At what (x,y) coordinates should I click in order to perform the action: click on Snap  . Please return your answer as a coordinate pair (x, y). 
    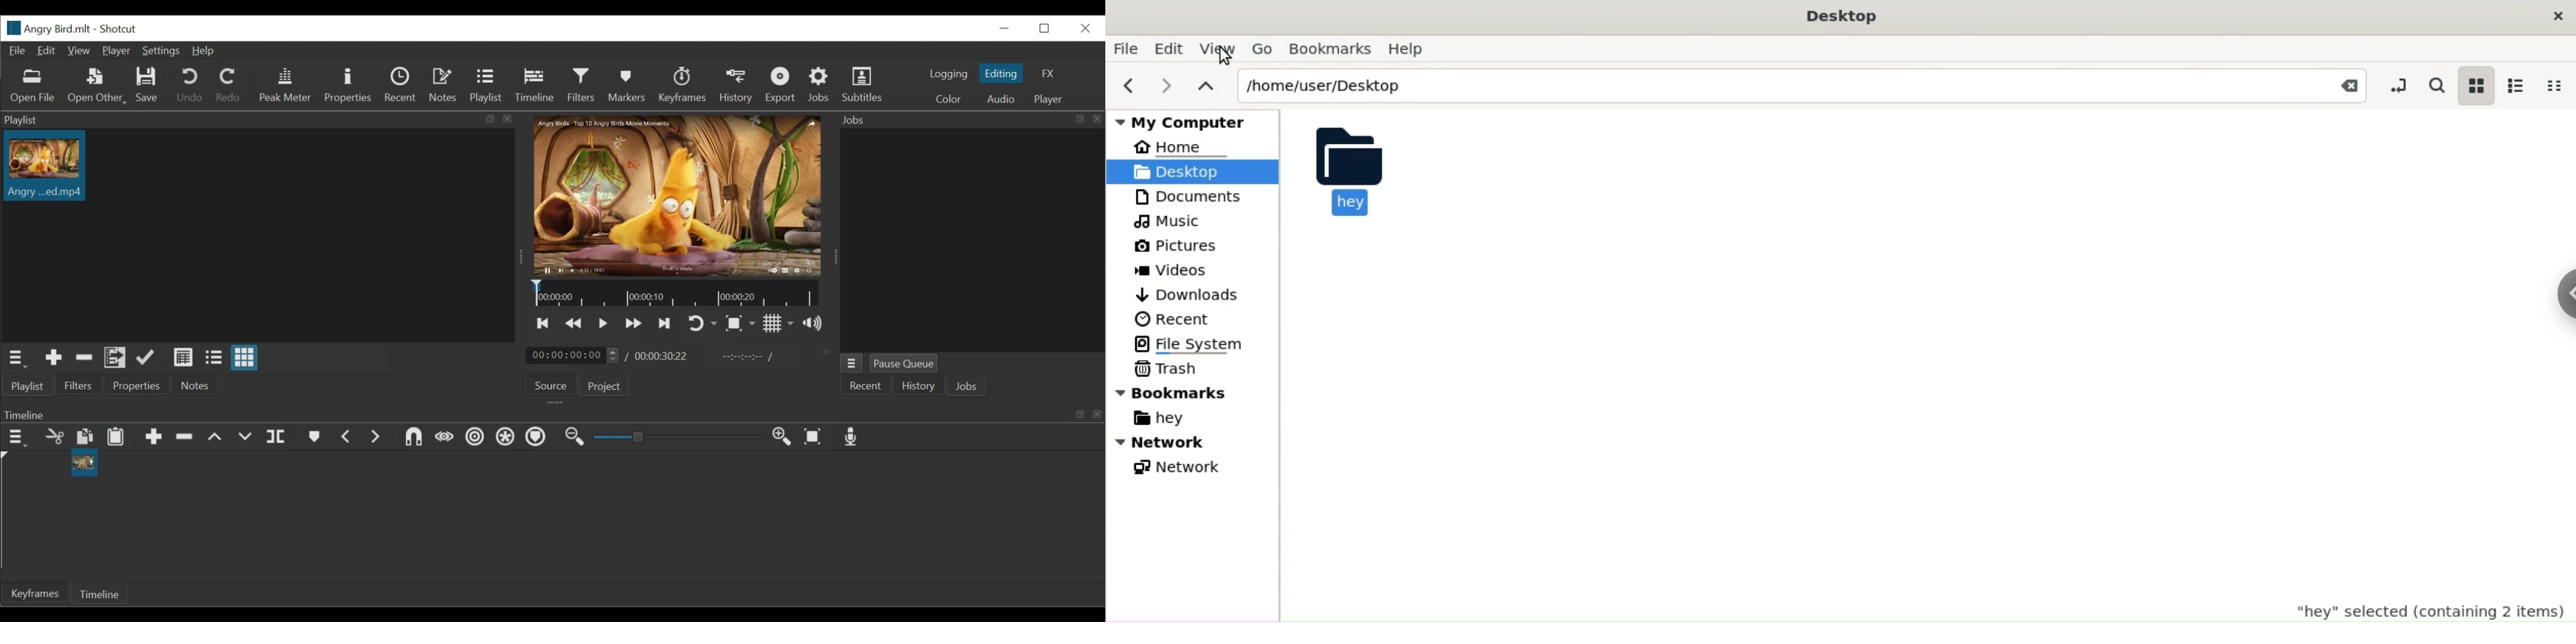
    Looking at the image, I should click on (414, 438).